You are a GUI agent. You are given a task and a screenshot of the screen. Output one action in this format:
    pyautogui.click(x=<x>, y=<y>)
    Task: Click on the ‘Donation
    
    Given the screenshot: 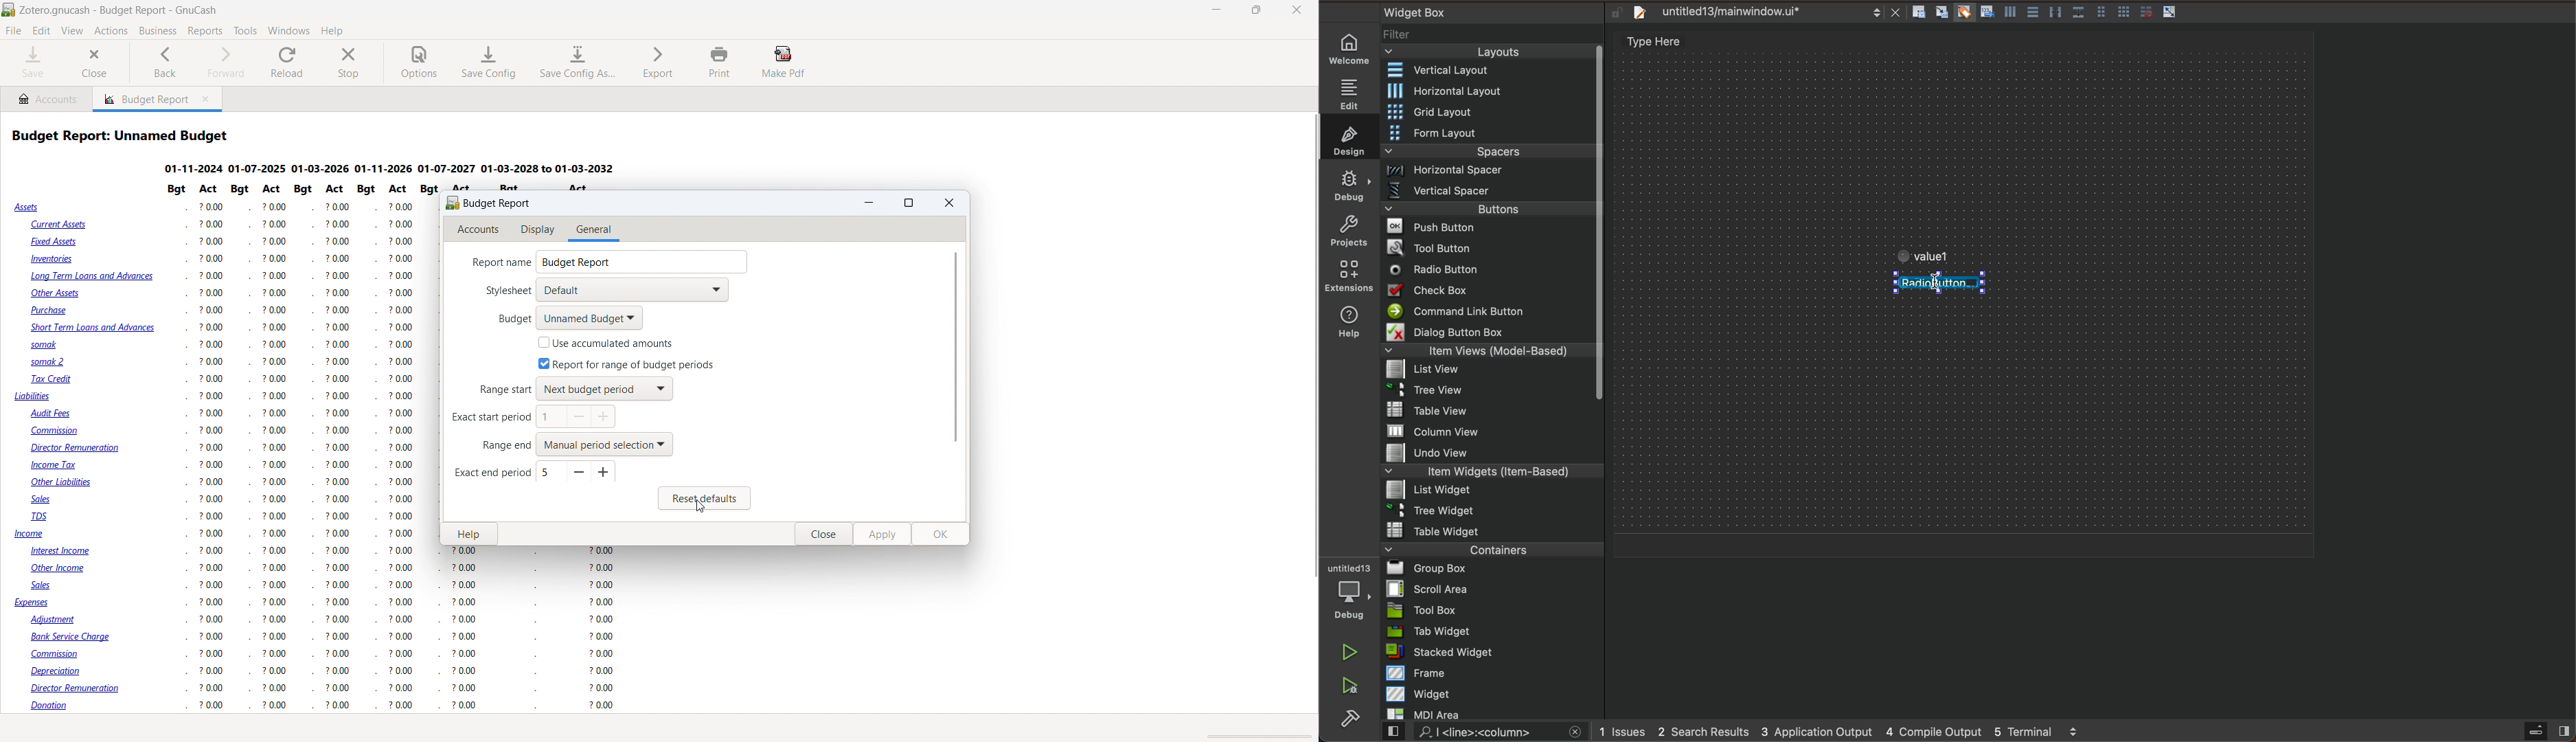 What is the action you would take?
    pyautogui.click(x=59, y=706)
    